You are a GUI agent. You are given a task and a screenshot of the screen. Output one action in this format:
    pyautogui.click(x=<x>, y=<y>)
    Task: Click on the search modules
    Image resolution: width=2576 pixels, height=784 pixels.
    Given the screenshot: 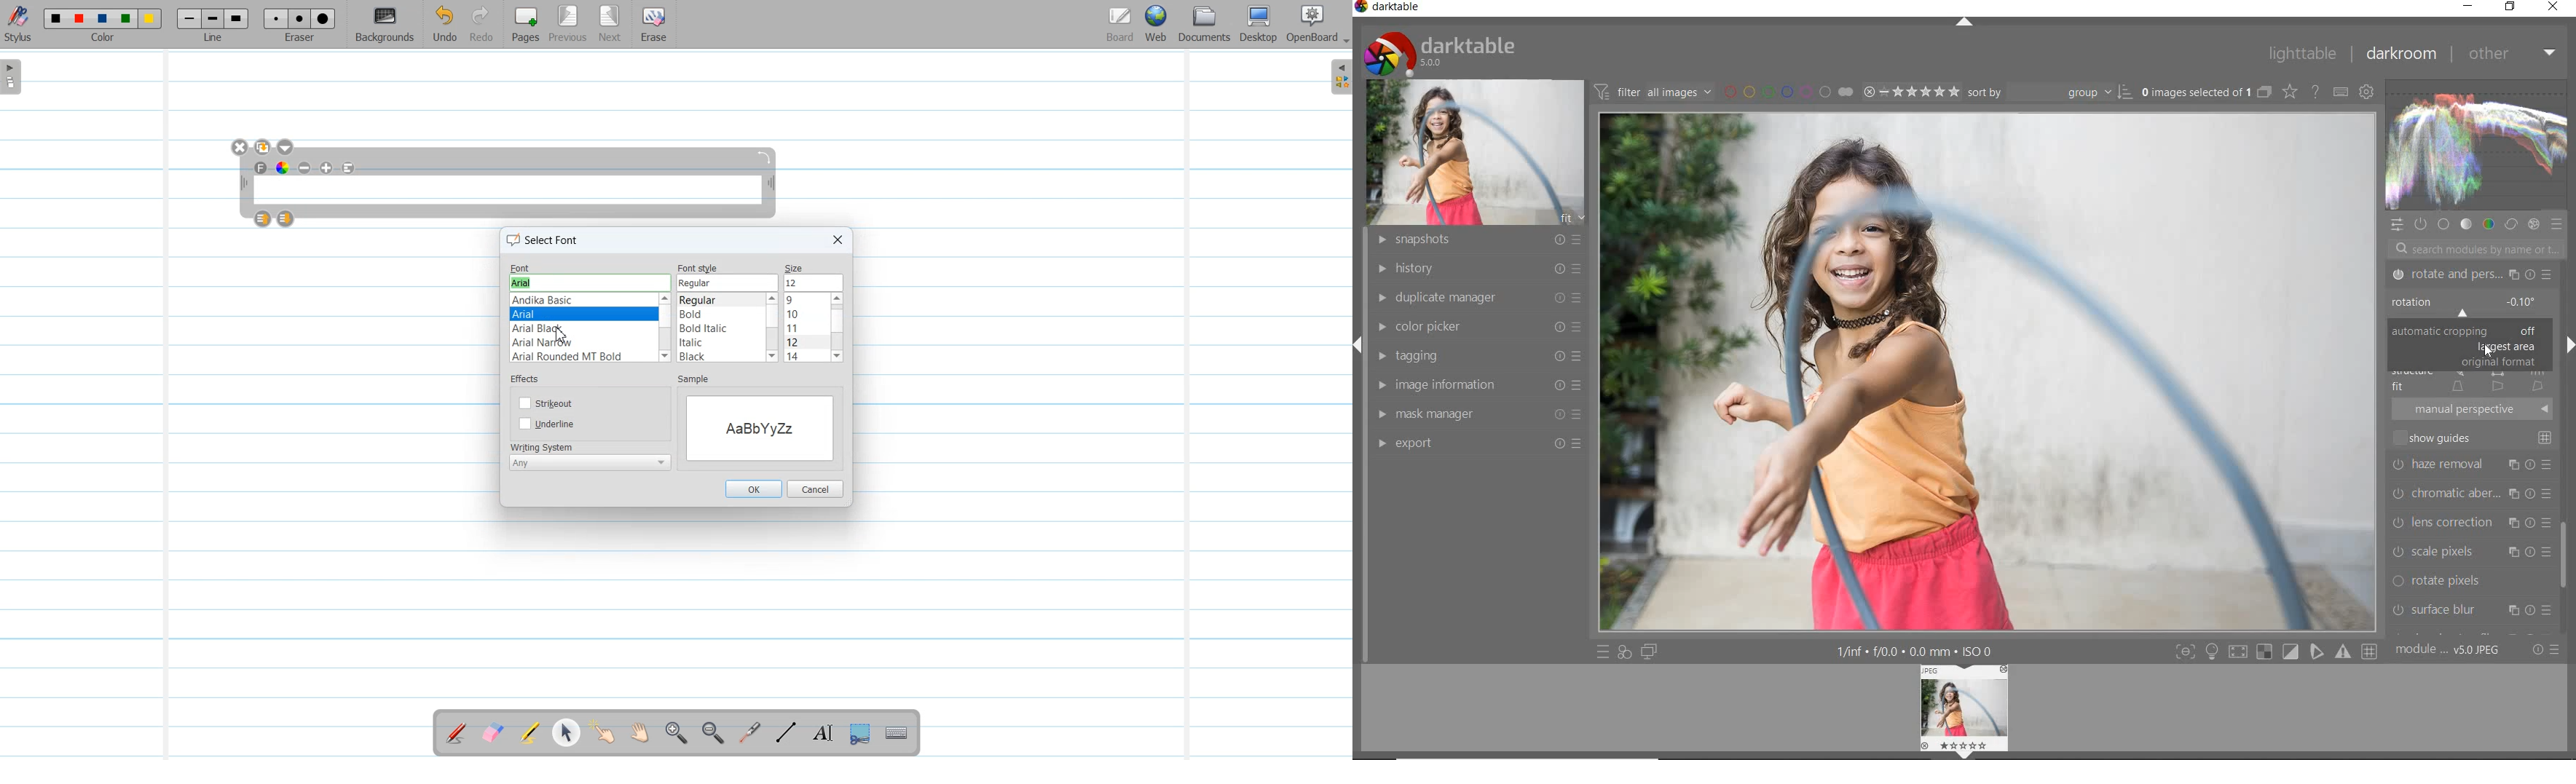 What is the action you would take?
    pyautogui.click(x=2471, y=250)
    